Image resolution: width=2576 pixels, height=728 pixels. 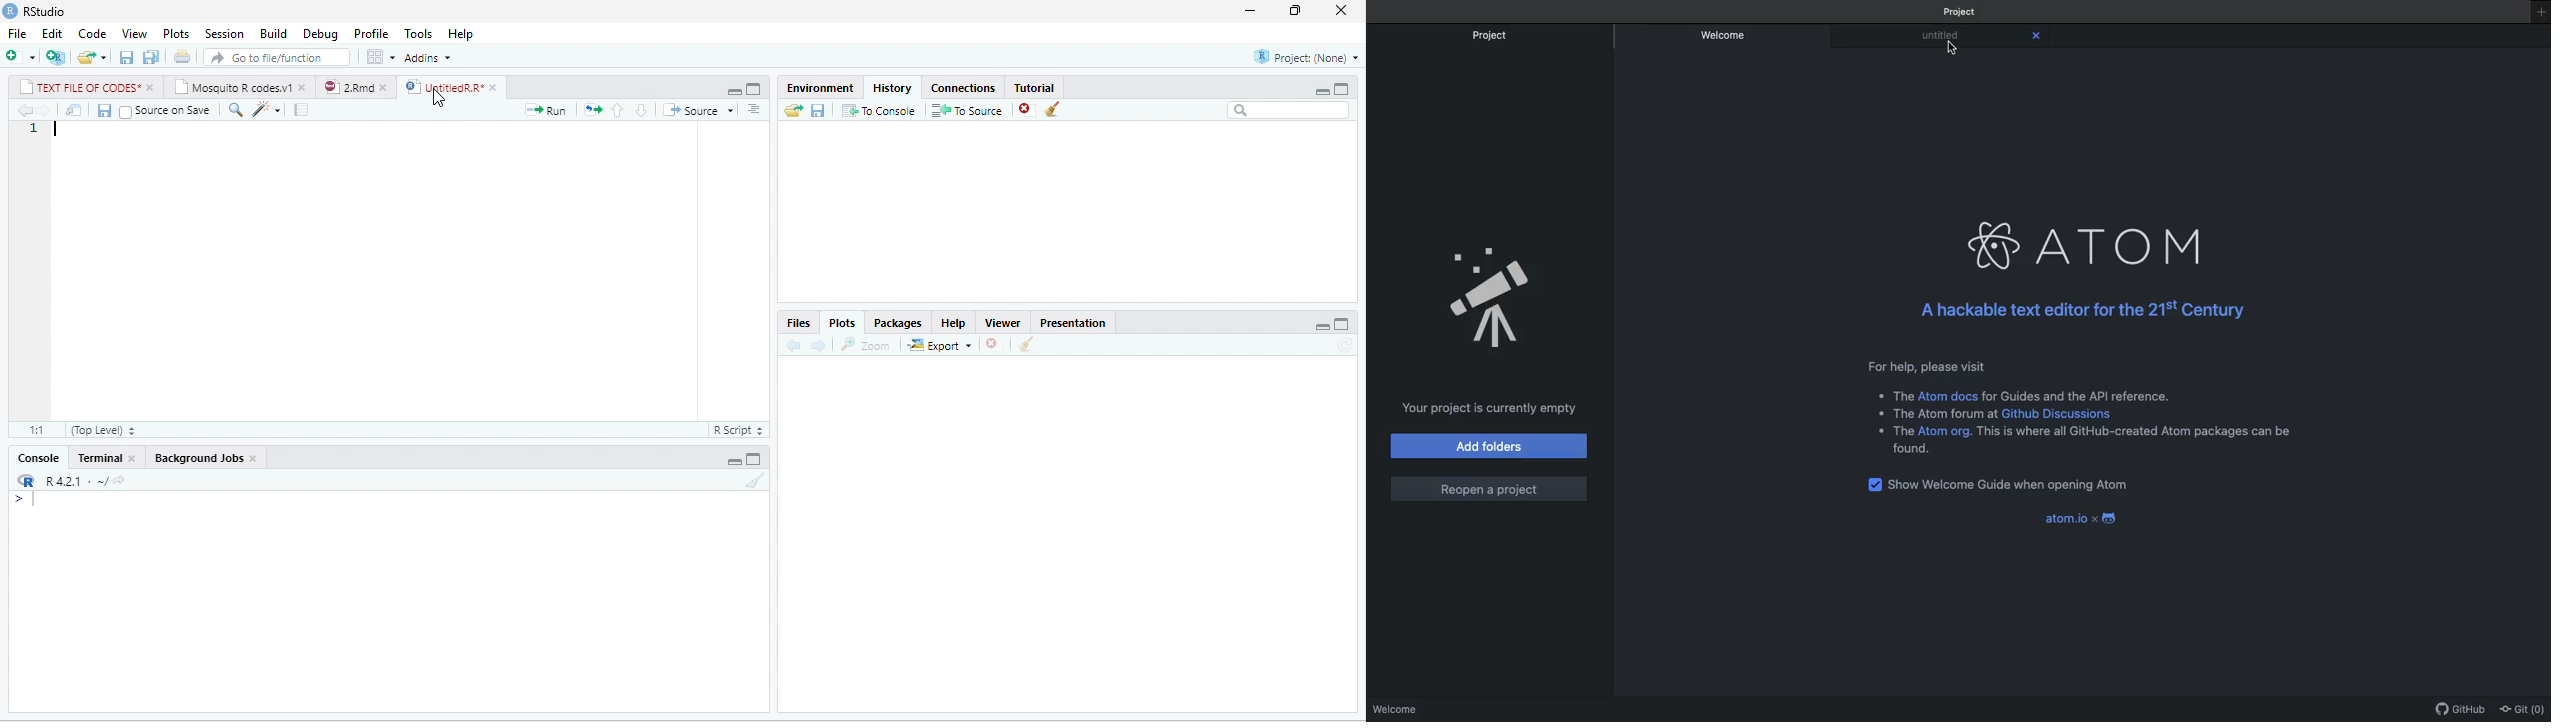 What do you see at coordinates (892, 88) in the screenshot?
I see `History` at bounding box center [892, 88].